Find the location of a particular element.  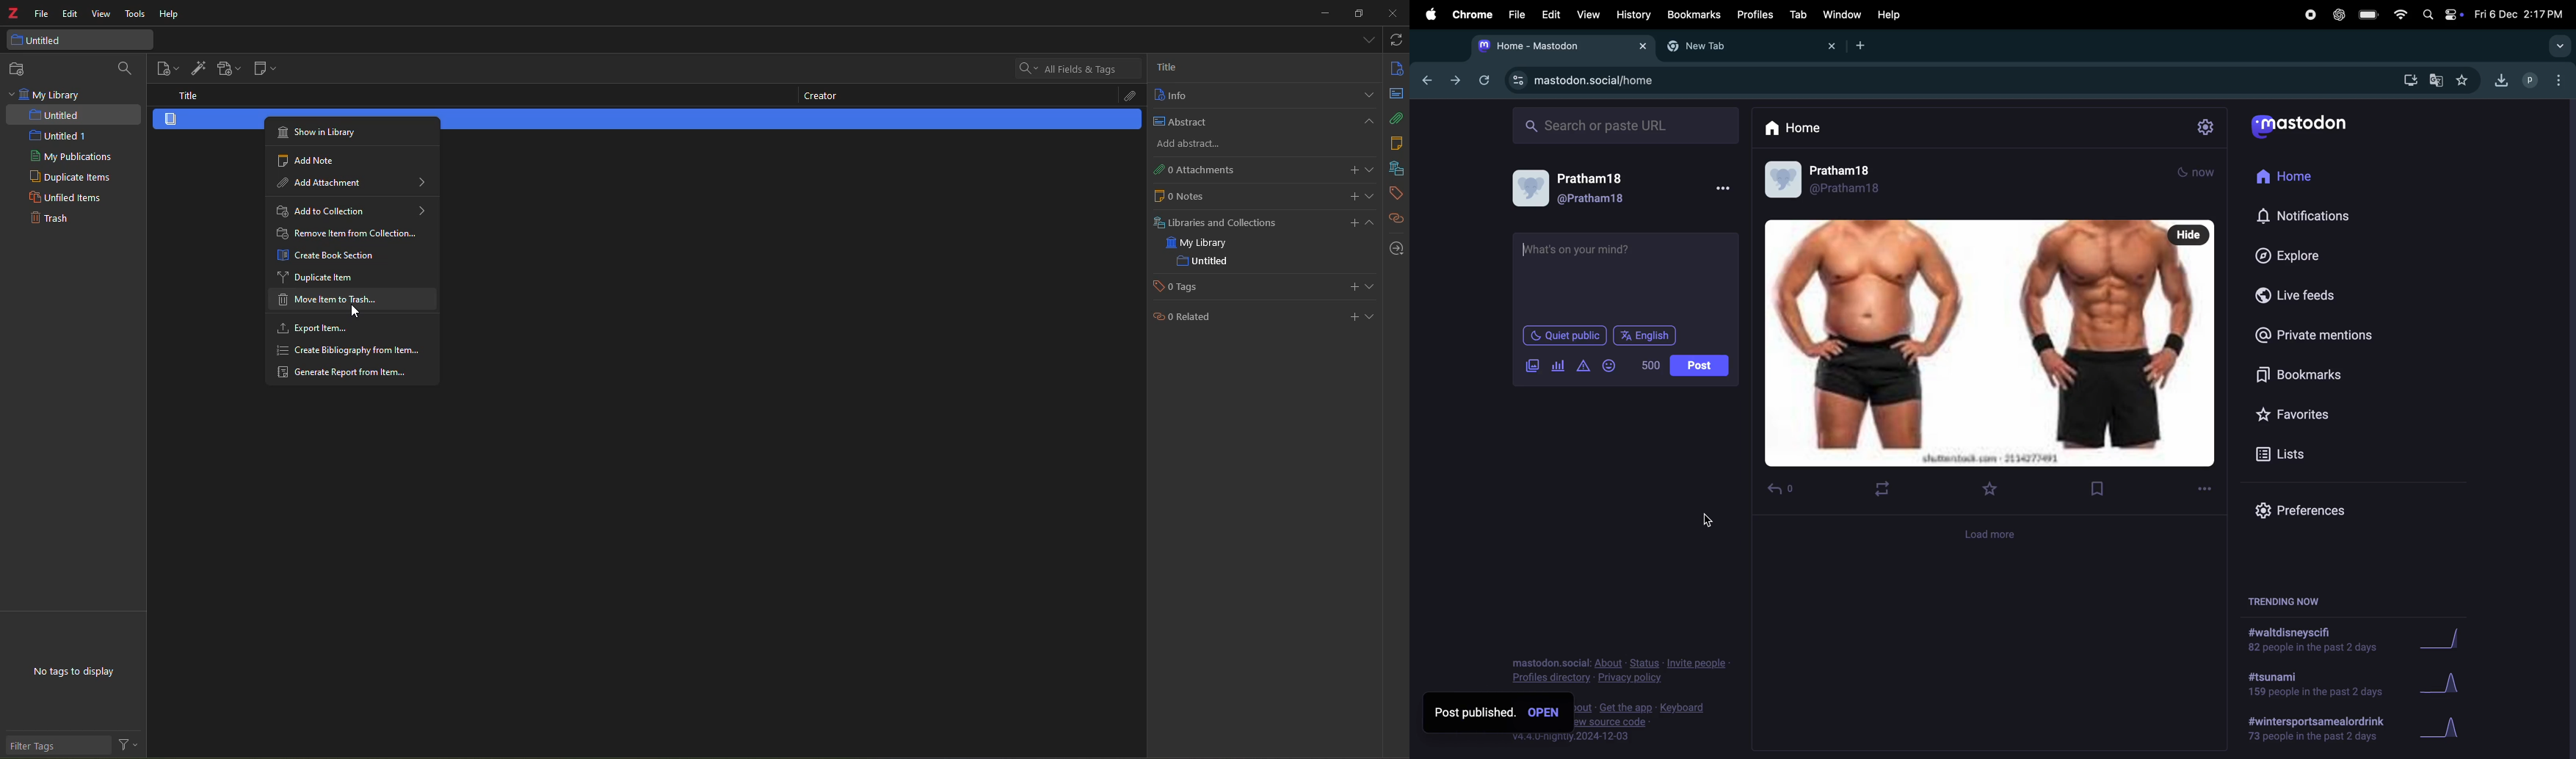

untitled is located at coordinates (1202, 261).